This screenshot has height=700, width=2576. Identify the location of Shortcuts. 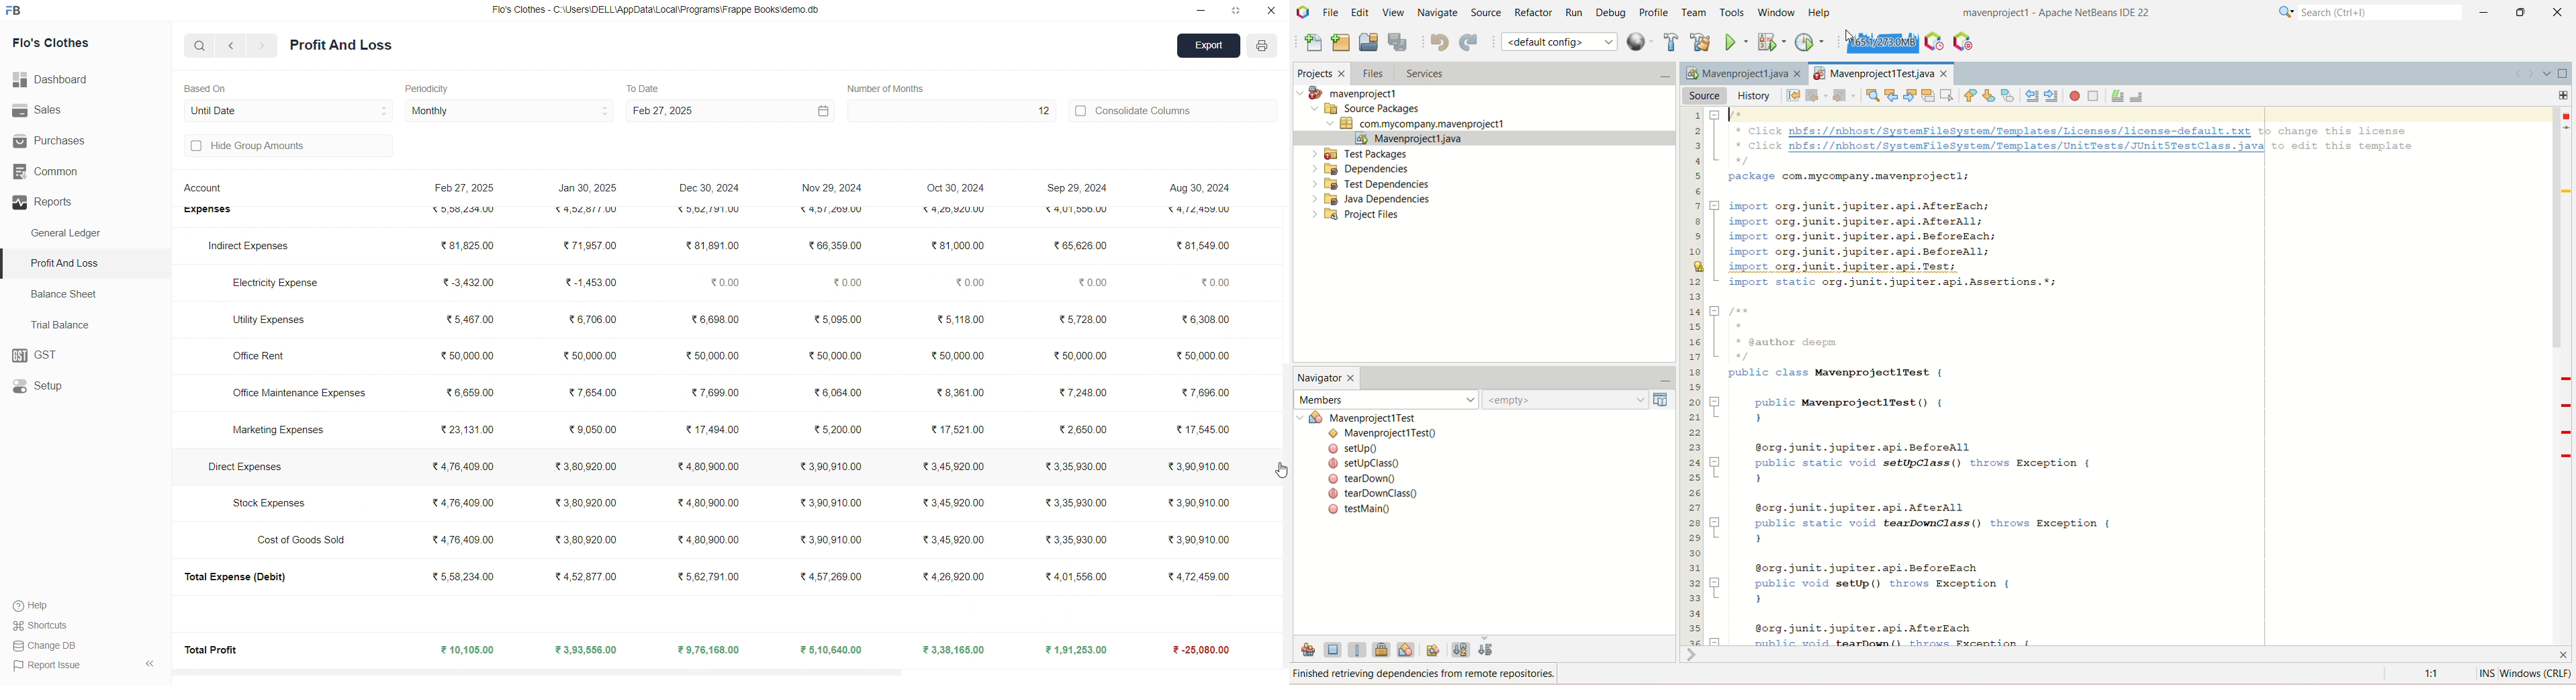
(44, 625).